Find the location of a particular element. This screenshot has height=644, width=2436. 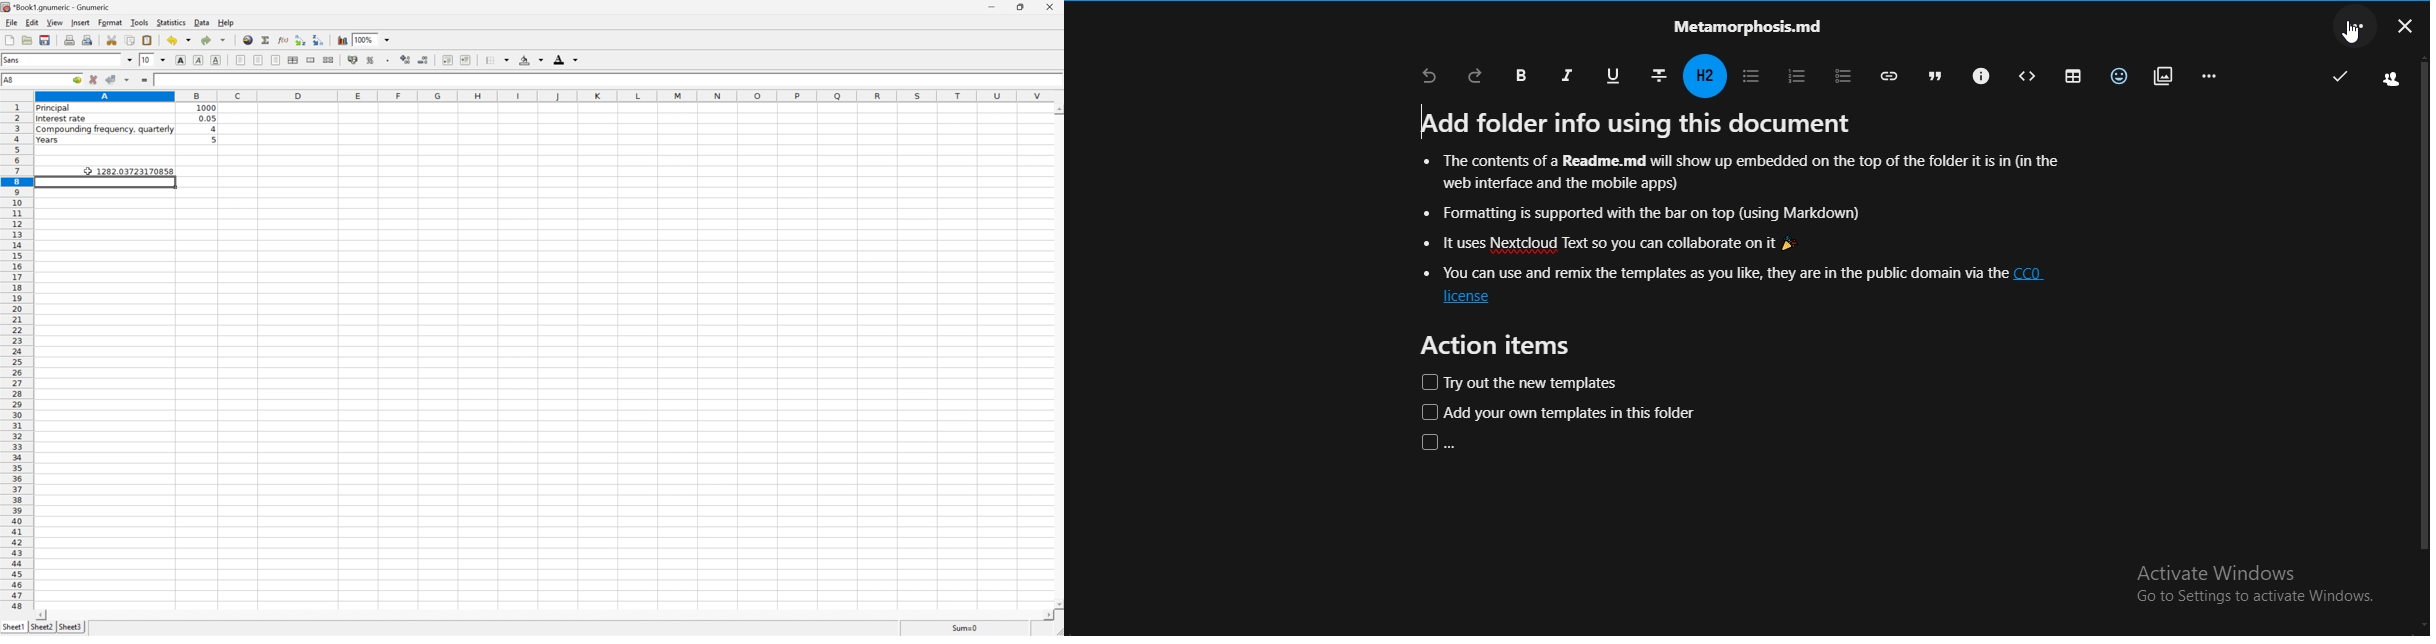

10 is located at coordinates (147, 60).